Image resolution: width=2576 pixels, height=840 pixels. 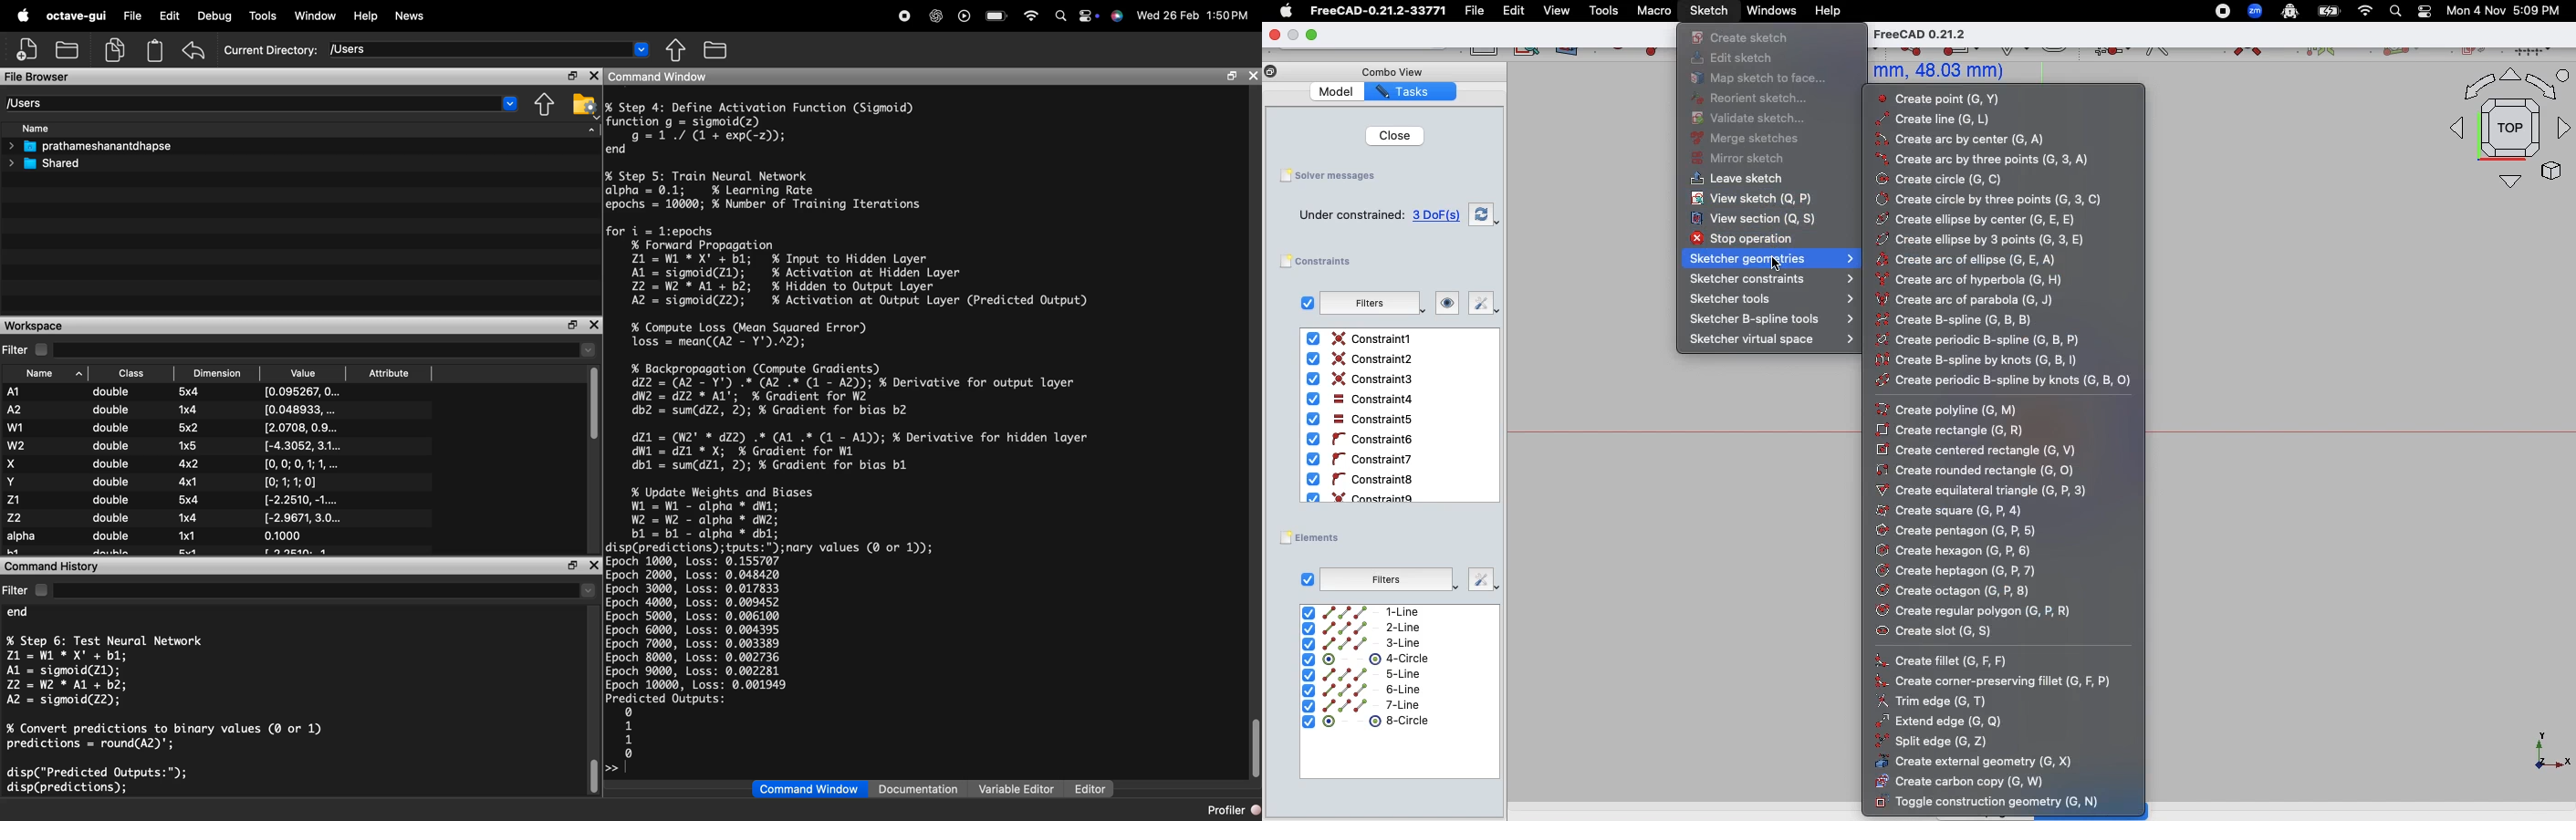 I want to click on Network, so click(x=2366, y=11).